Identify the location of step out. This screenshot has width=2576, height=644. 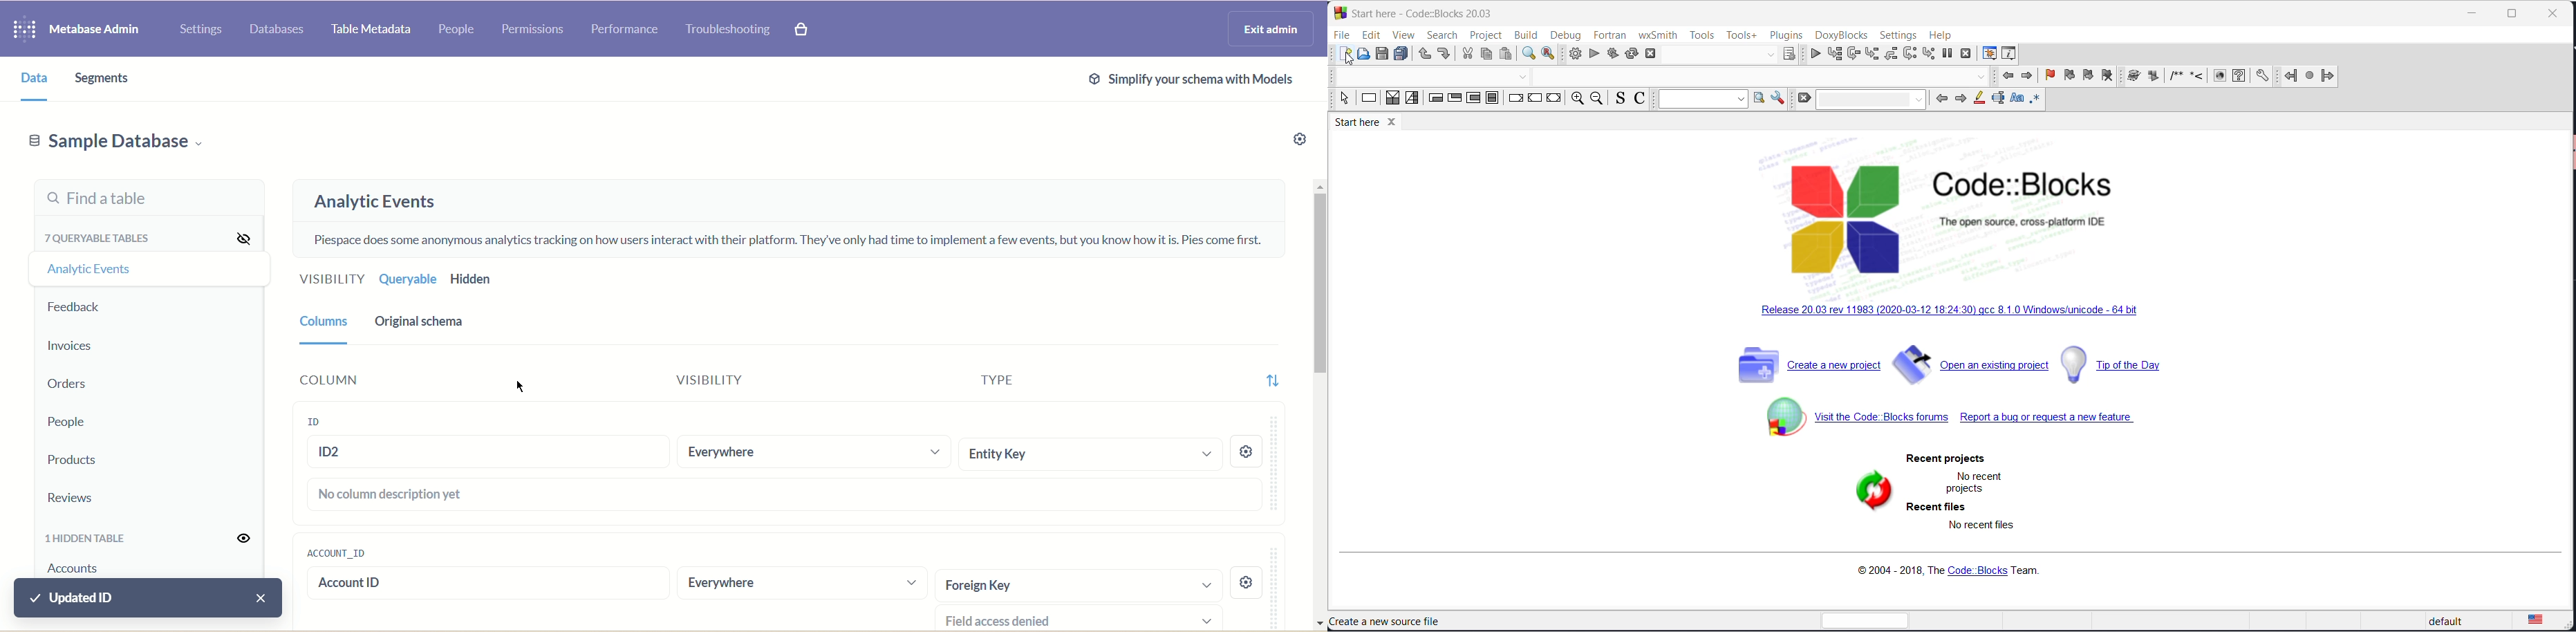
(1889, 56).